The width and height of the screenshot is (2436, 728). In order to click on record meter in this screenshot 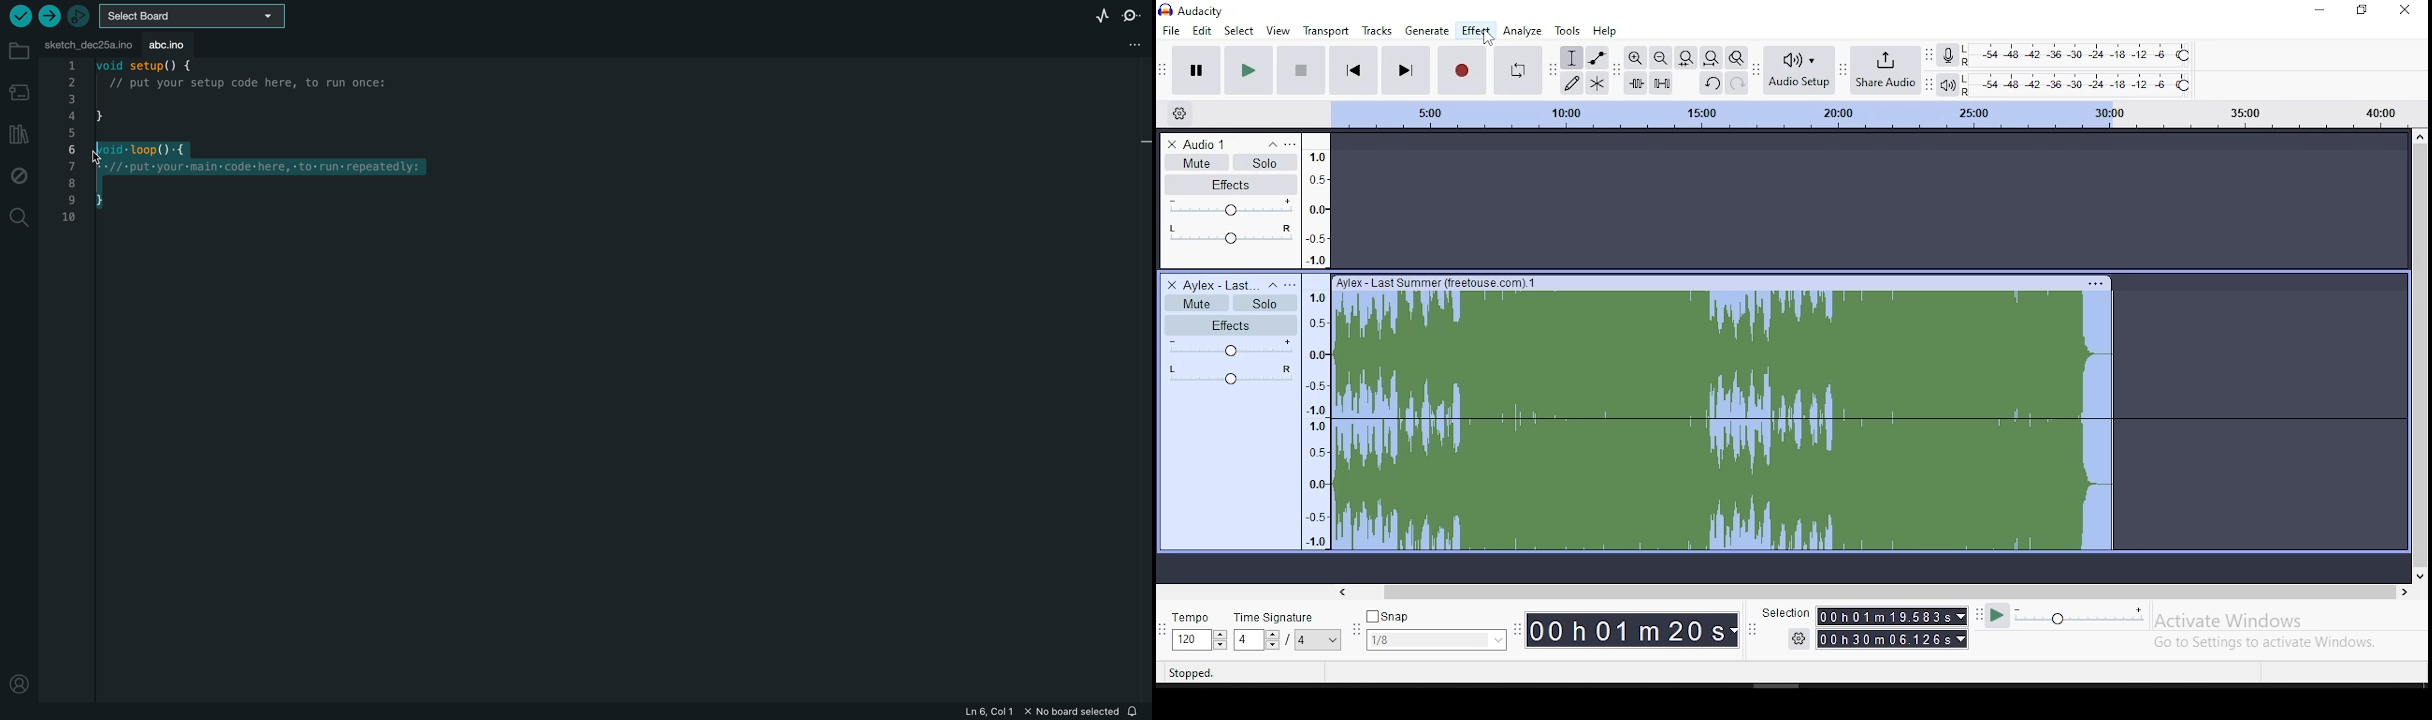, I will do `click(1947, 56)`.